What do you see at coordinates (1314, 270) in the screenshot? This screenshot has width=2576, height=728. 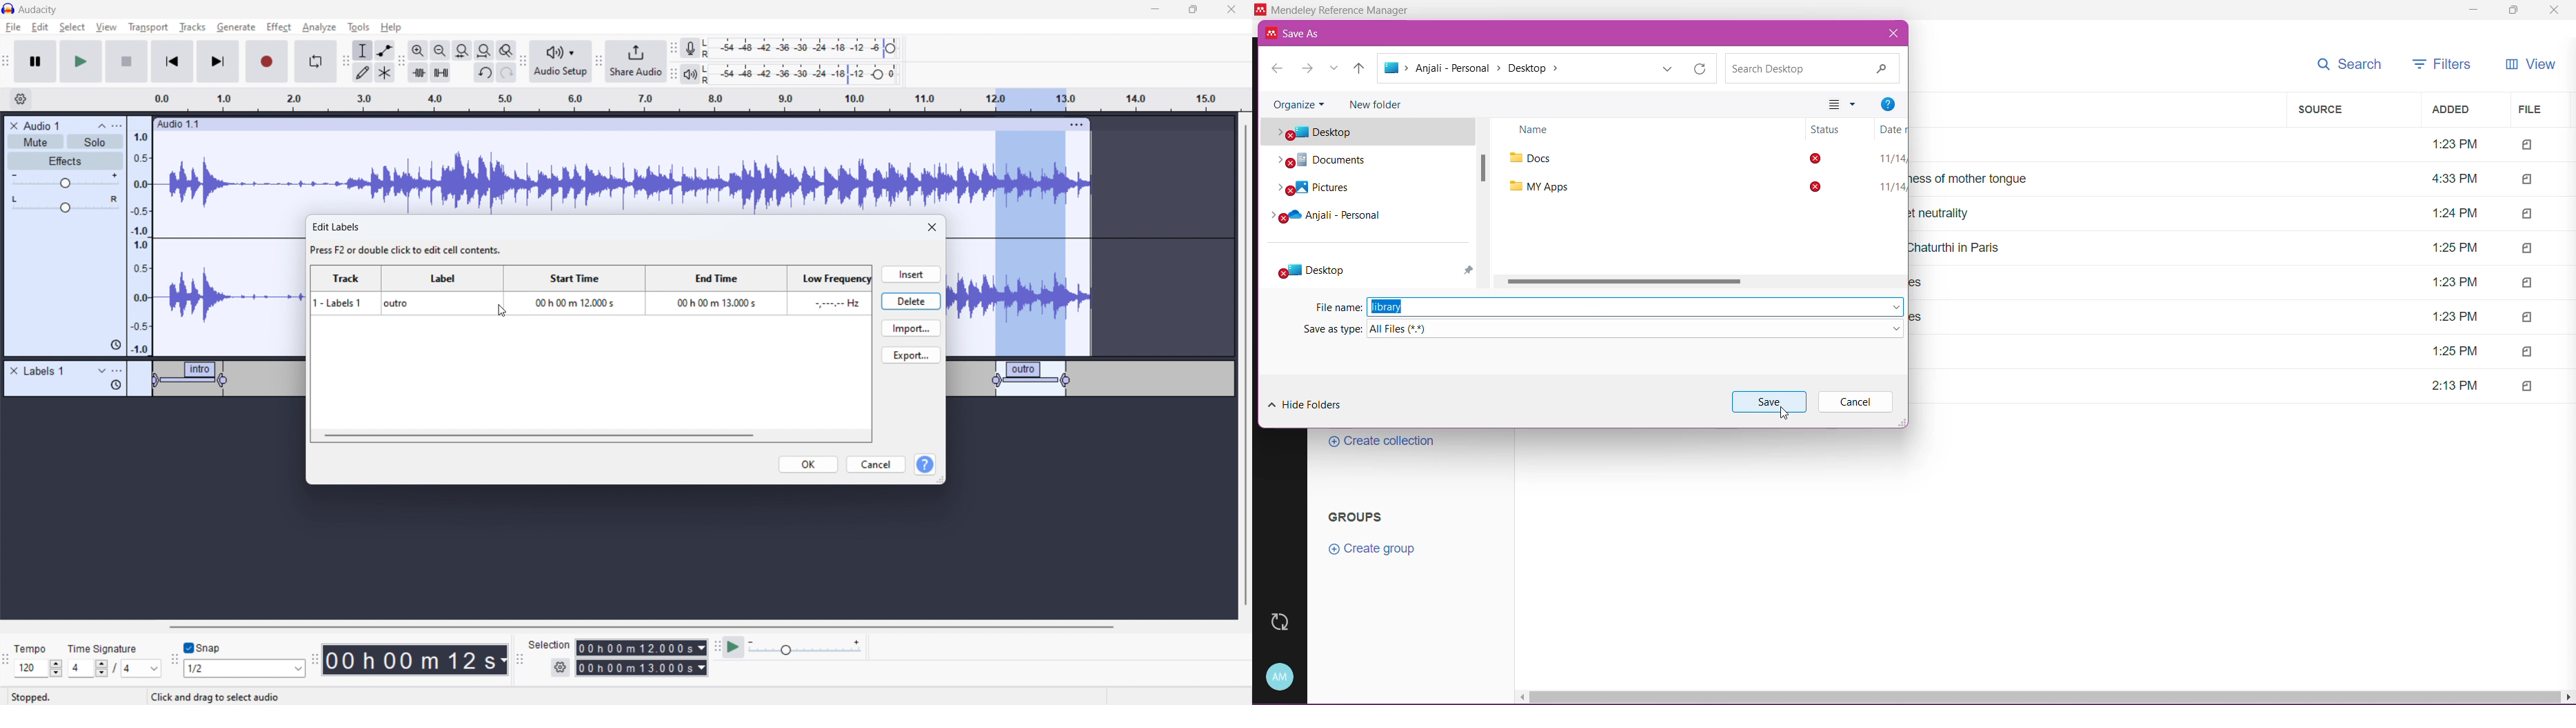 I see `Desktop` at bounding box center [1314, 270].